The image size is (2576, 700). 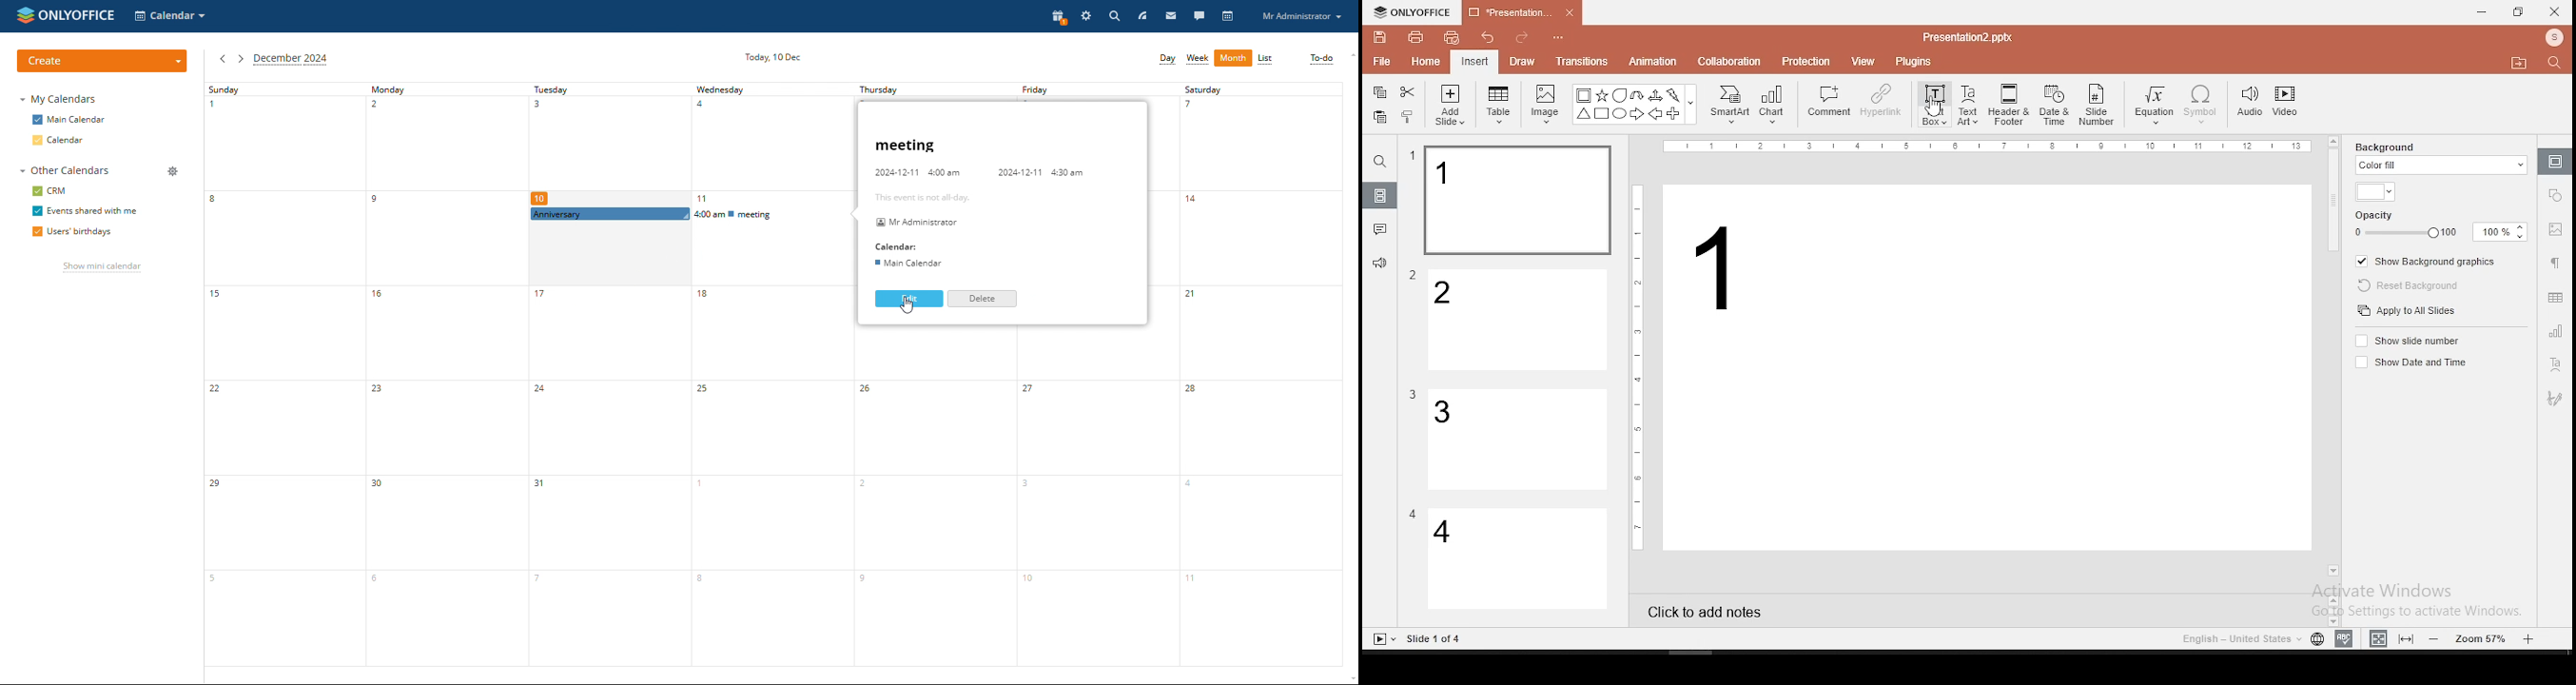 I want to click on paragraph settings, so click(x=2553, y=261).